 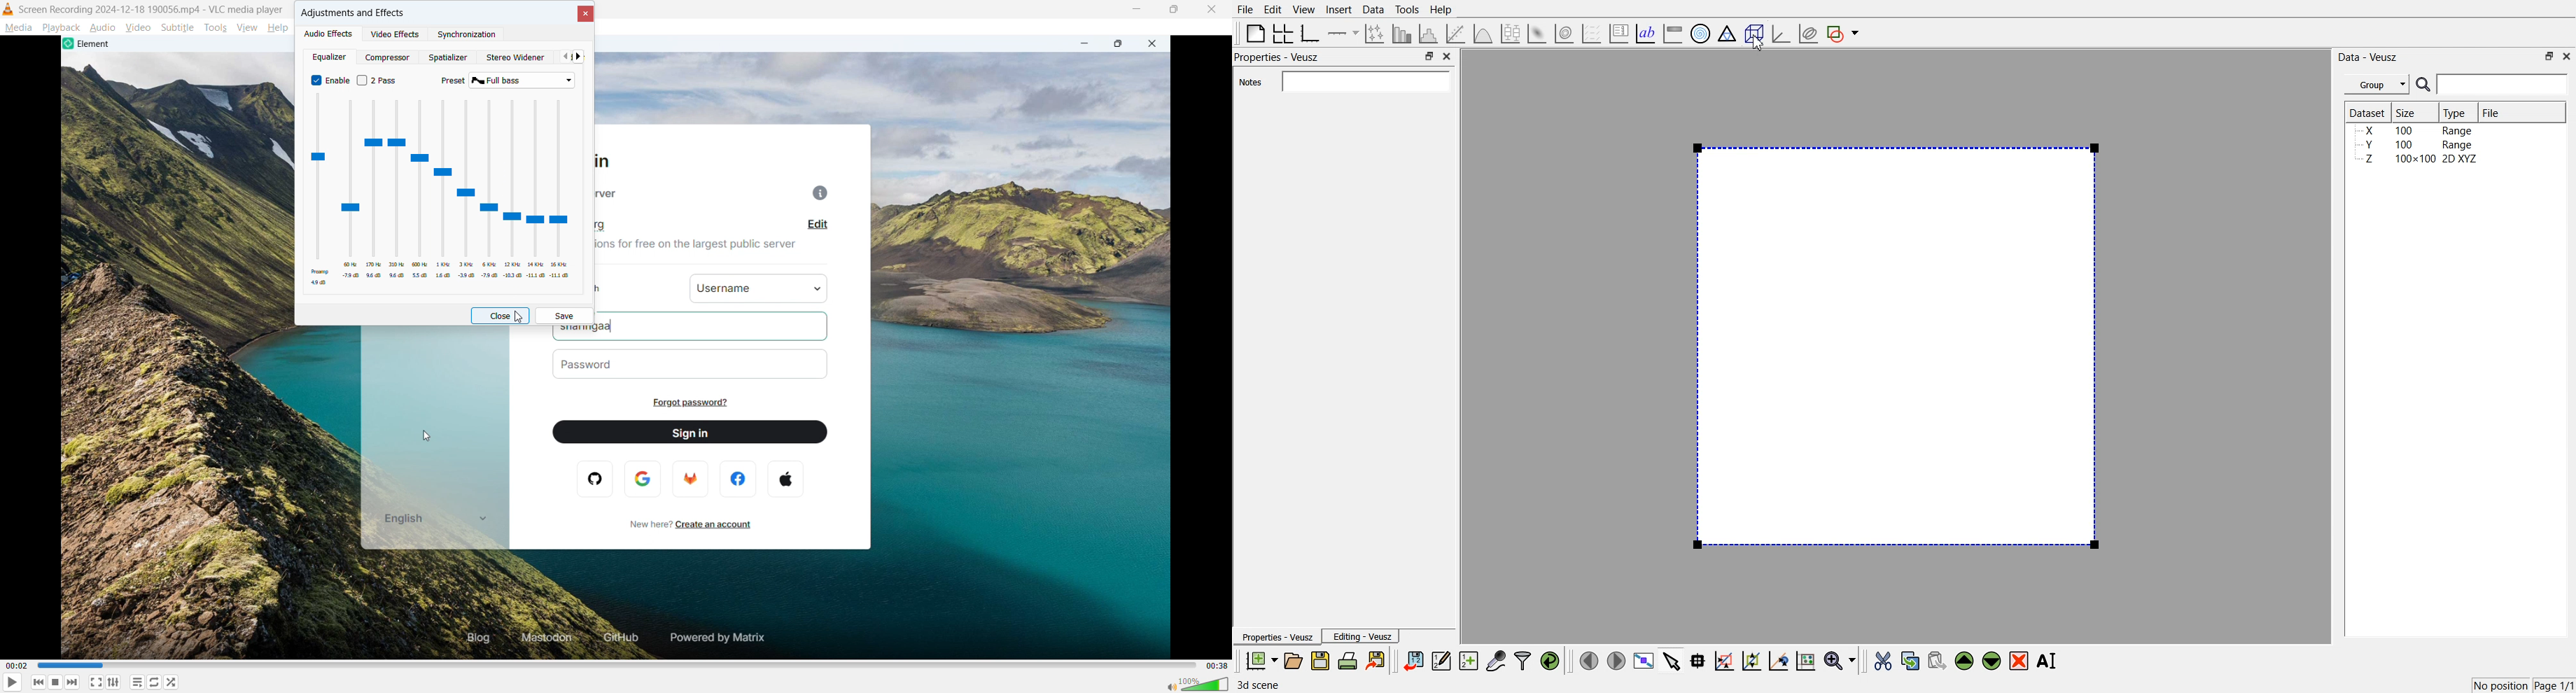 I want to click on Print the document, so click(x=1347, y=660).